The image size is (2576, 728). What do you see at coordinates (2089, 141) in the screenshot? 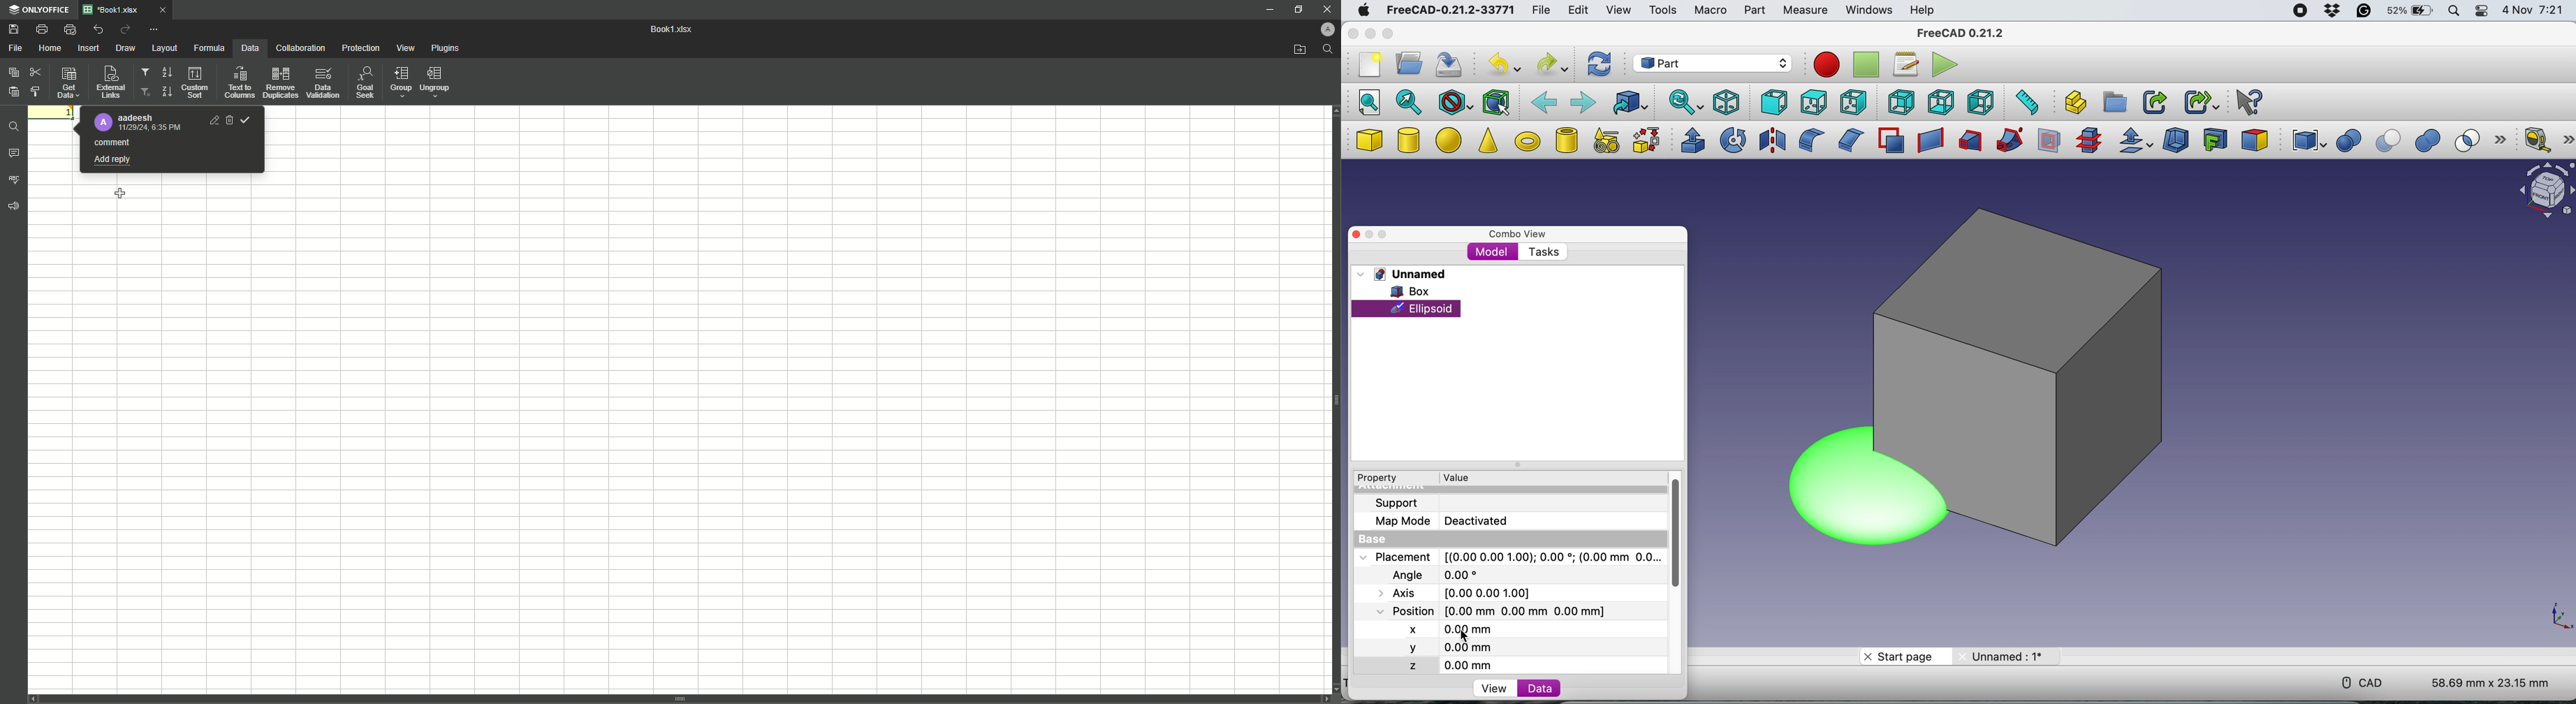
I see `cross section` at bounding box center [2089, 141].